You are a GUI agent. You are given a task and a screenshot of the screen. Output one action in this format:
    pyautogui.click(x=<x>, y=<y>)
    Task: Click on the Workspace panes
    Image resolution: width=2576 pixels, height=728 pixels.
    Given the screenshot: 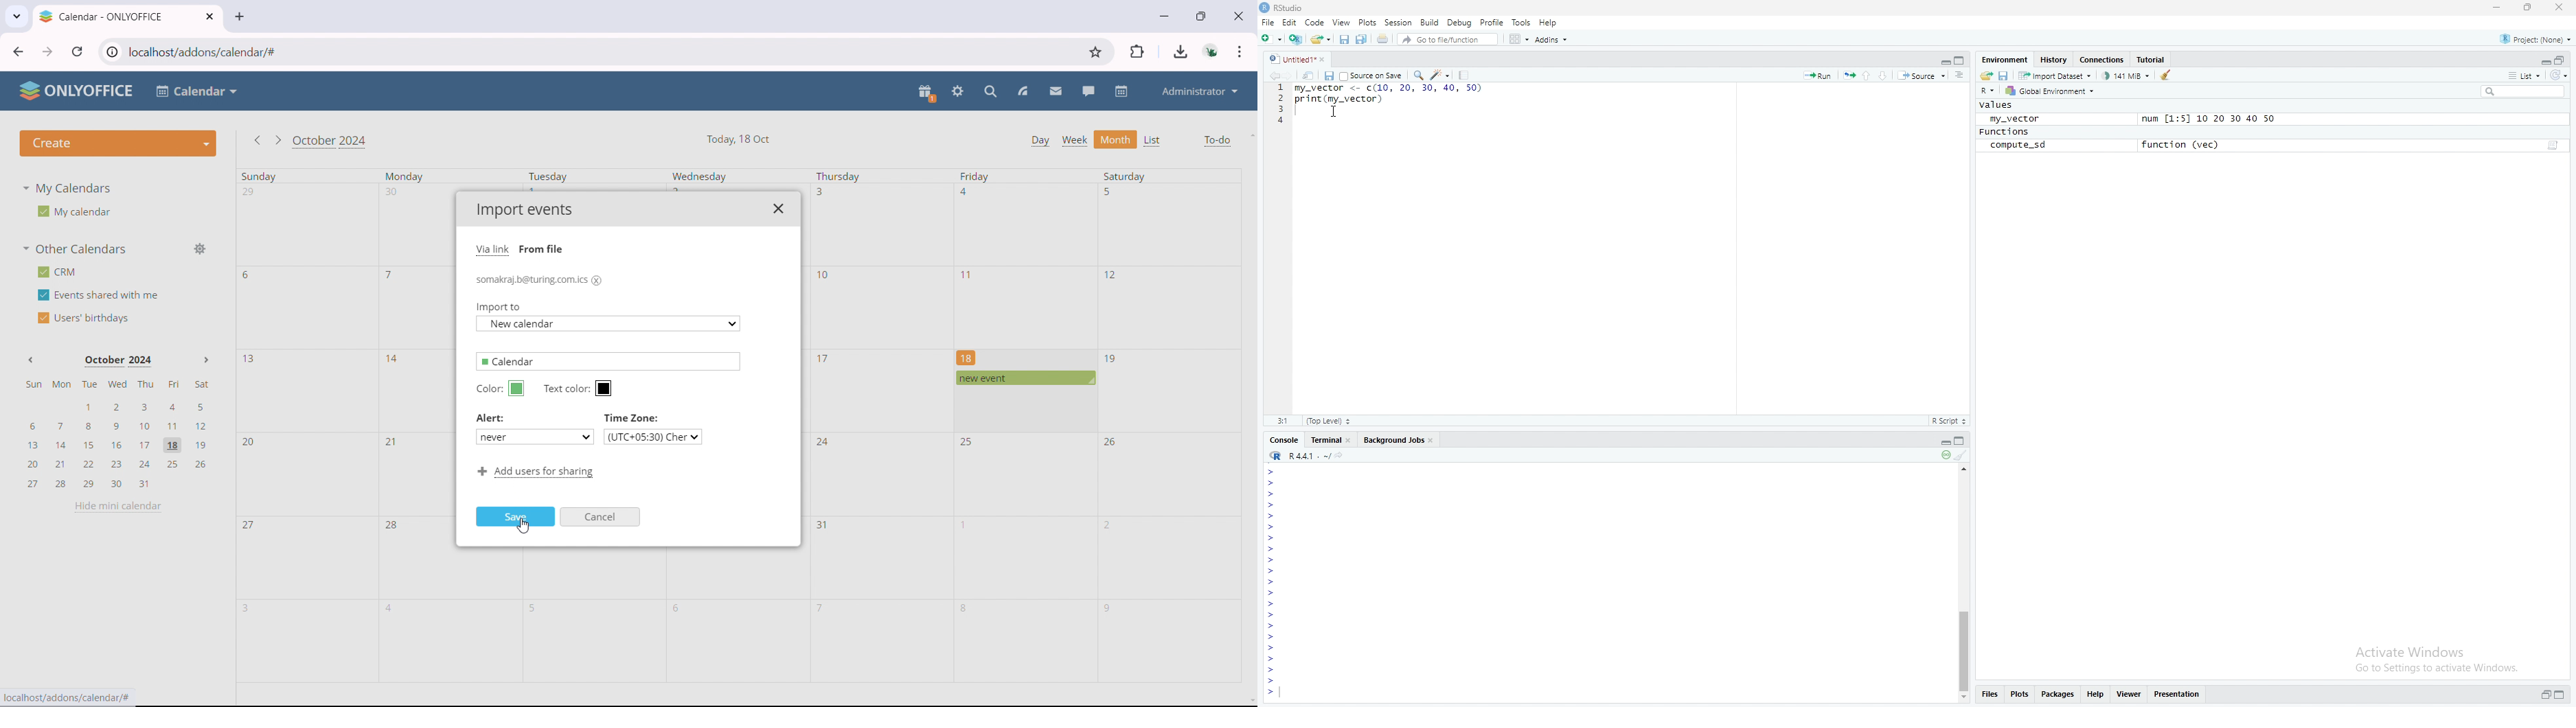 What is the action you would take?
    pyautogui.click(x=1517, y=38)
    